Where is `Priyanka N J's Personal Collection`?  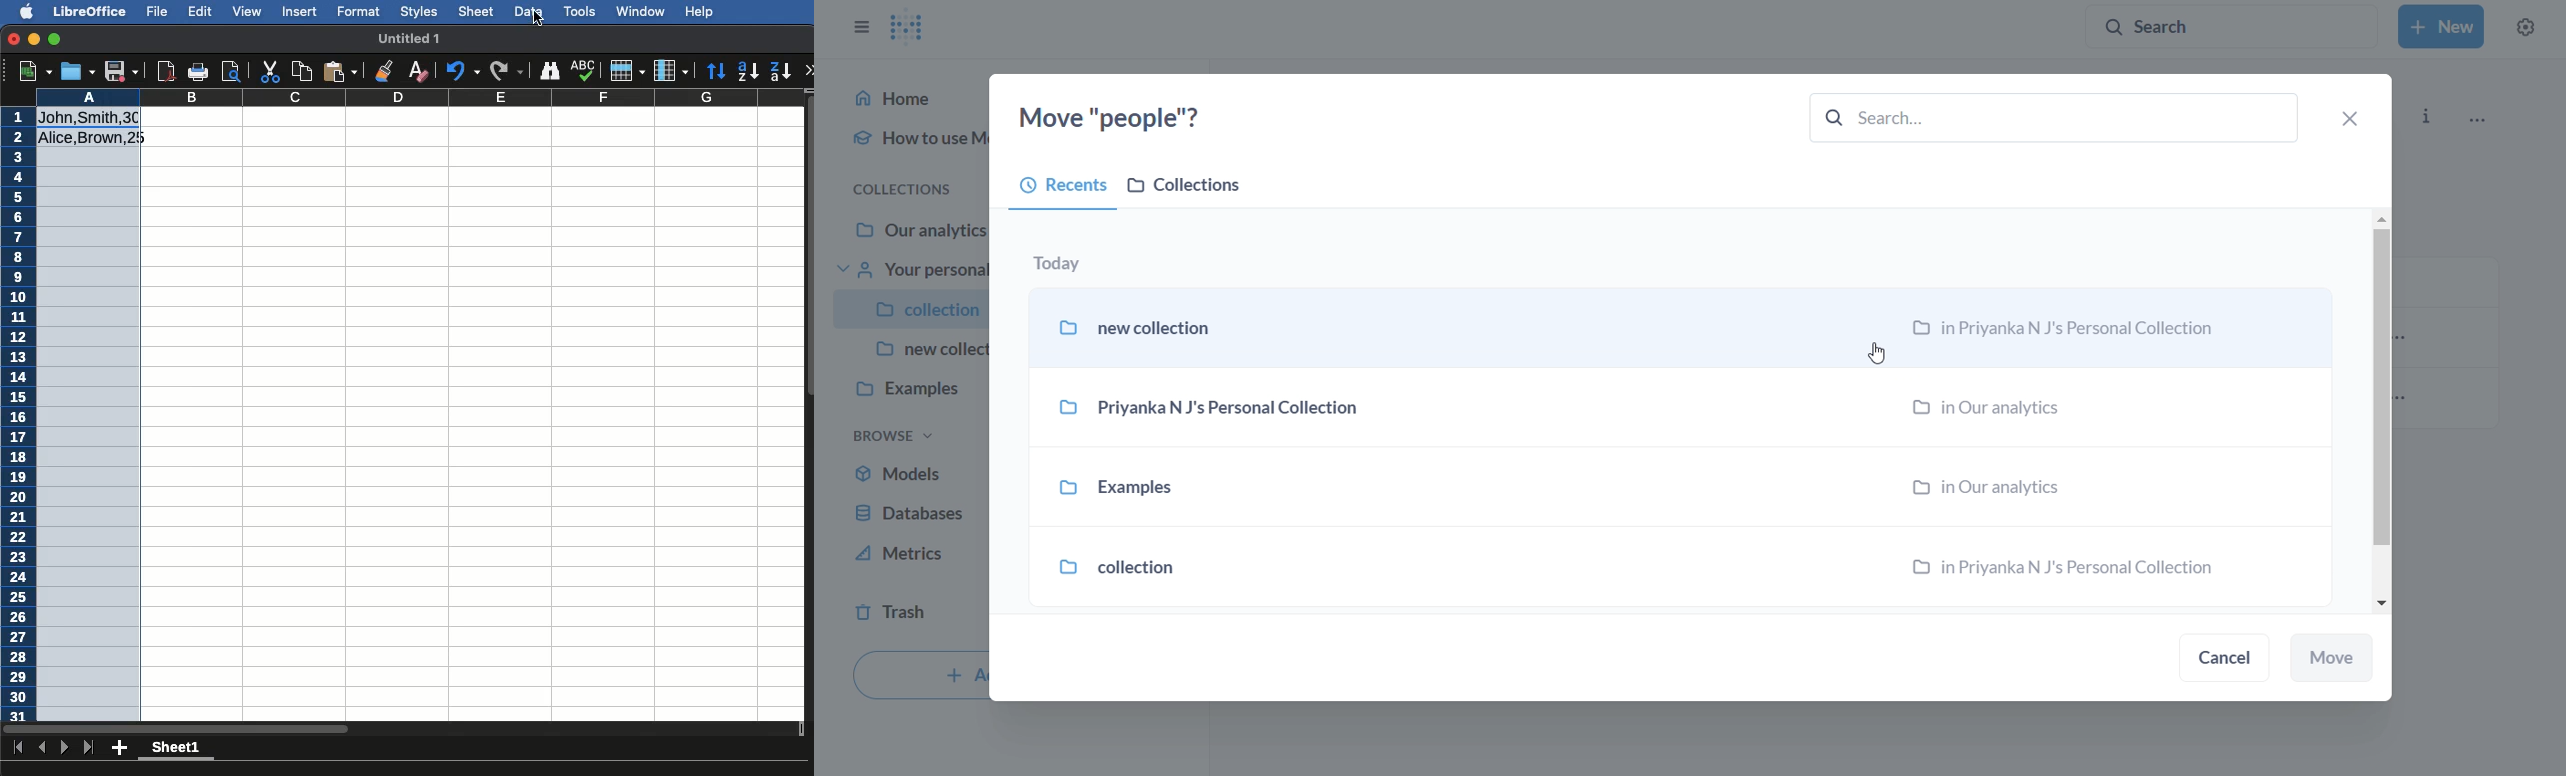
Priyanka N J's Personal Collection is located at coordinates (1682, 405).